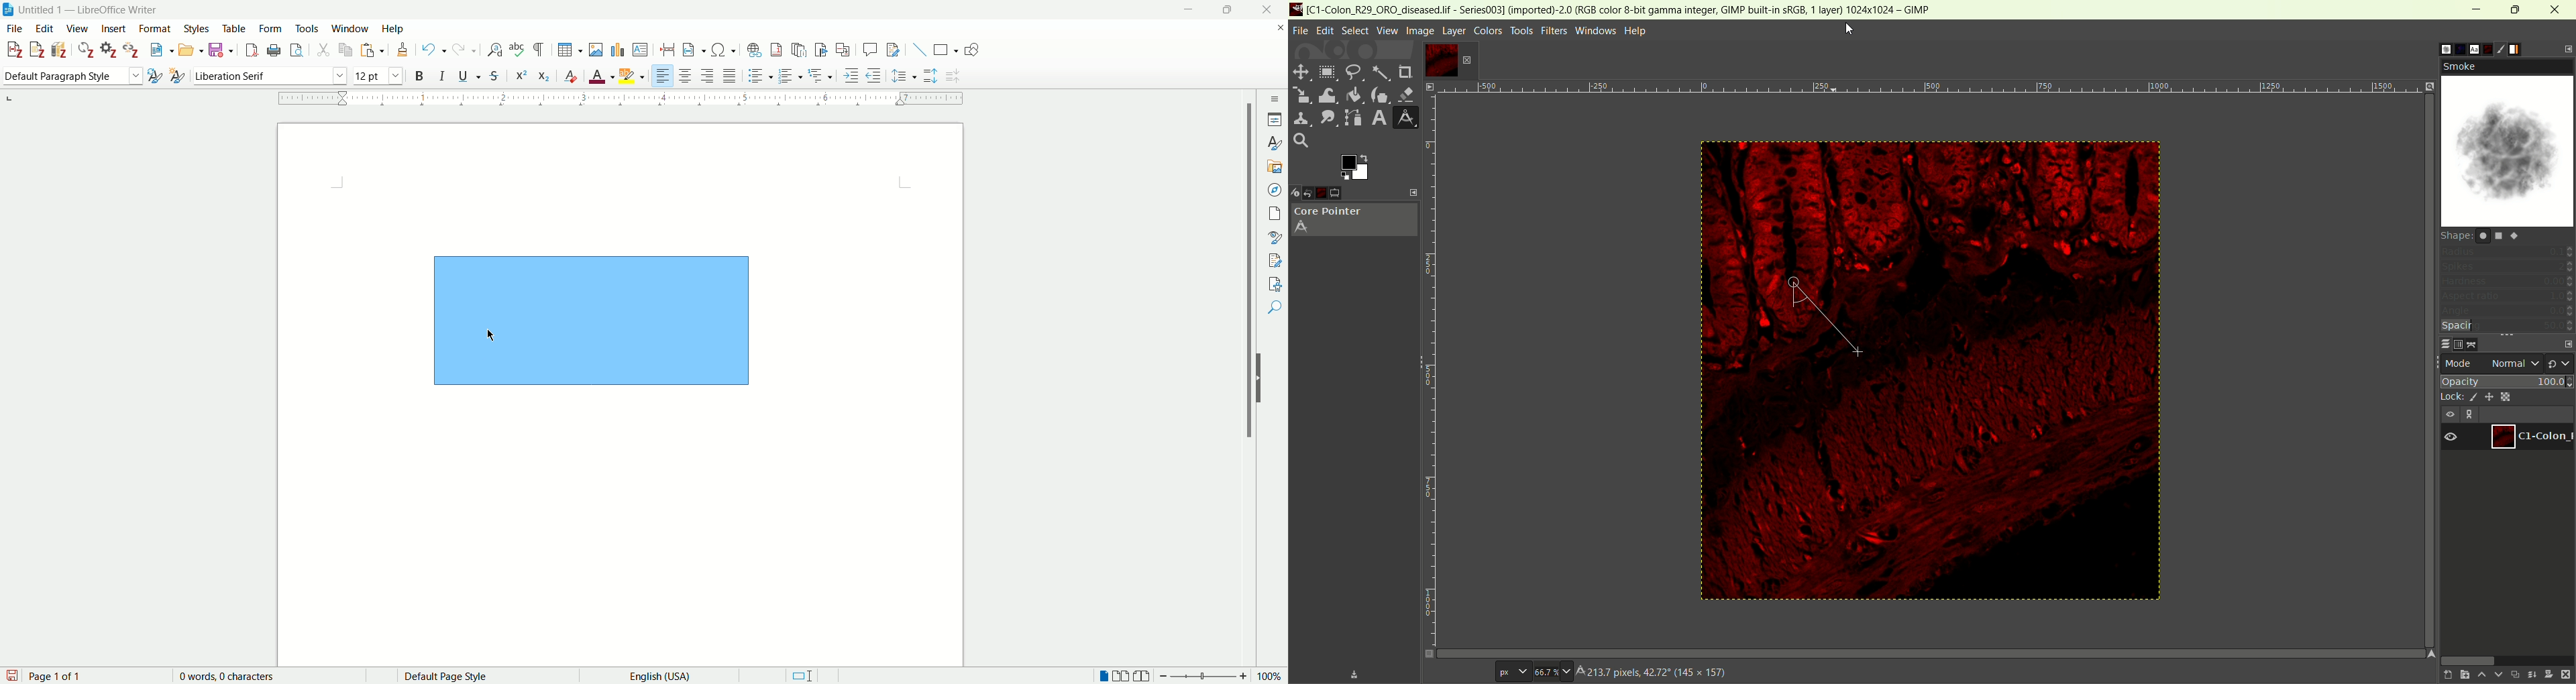  Describe the element at coordinates (1273, 190) in the screenshot. I see `navigator` at that location.